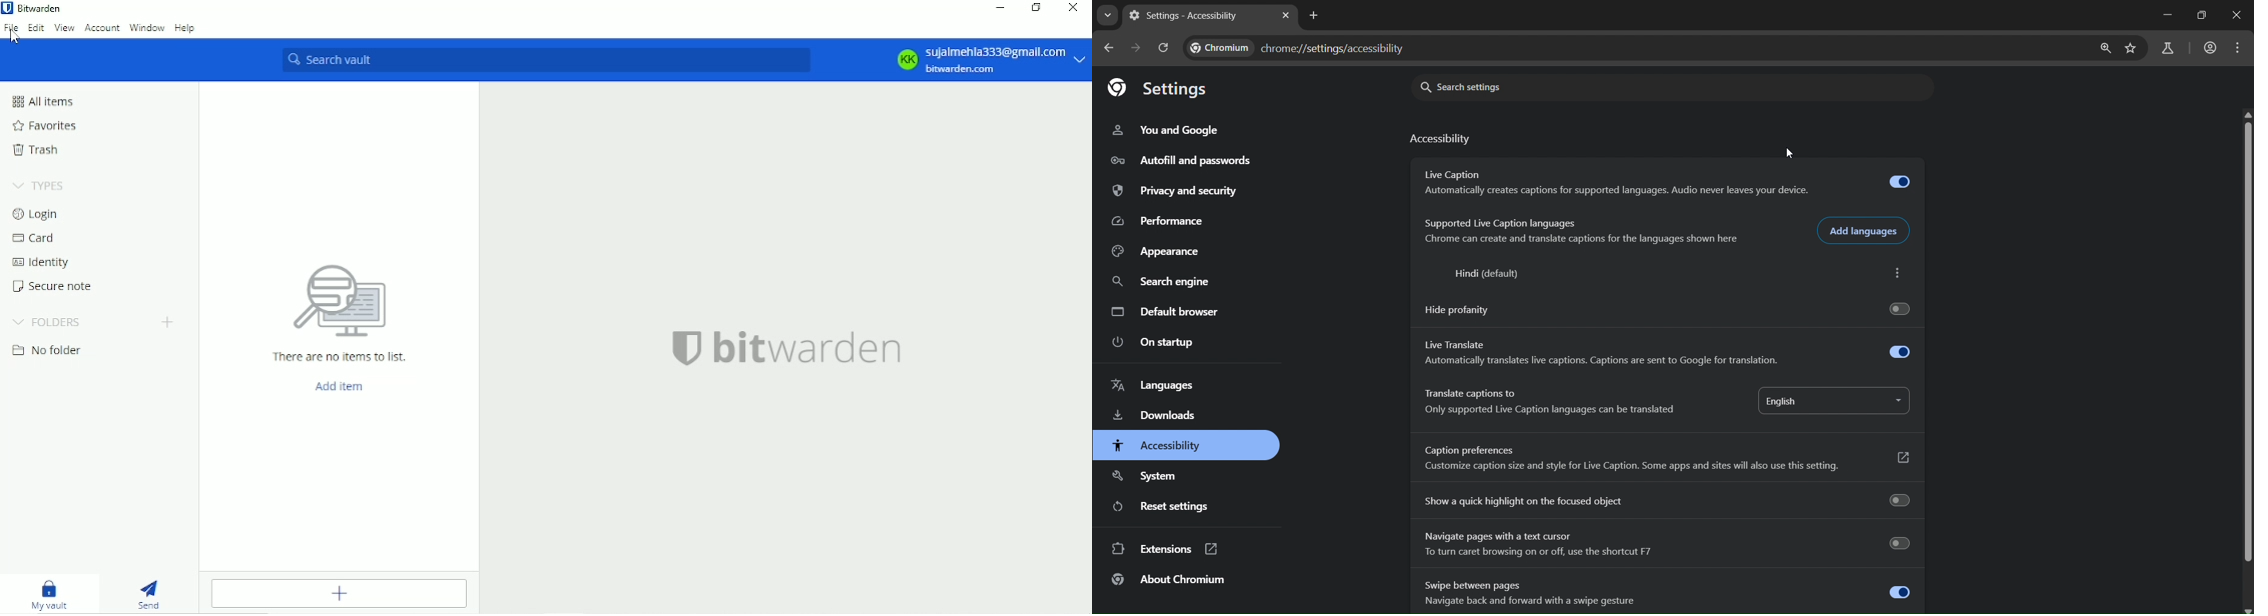 Image resolution: width=2268 pixels, height=616 pixels. I want to click on bookmark page, so click(2132, 47).